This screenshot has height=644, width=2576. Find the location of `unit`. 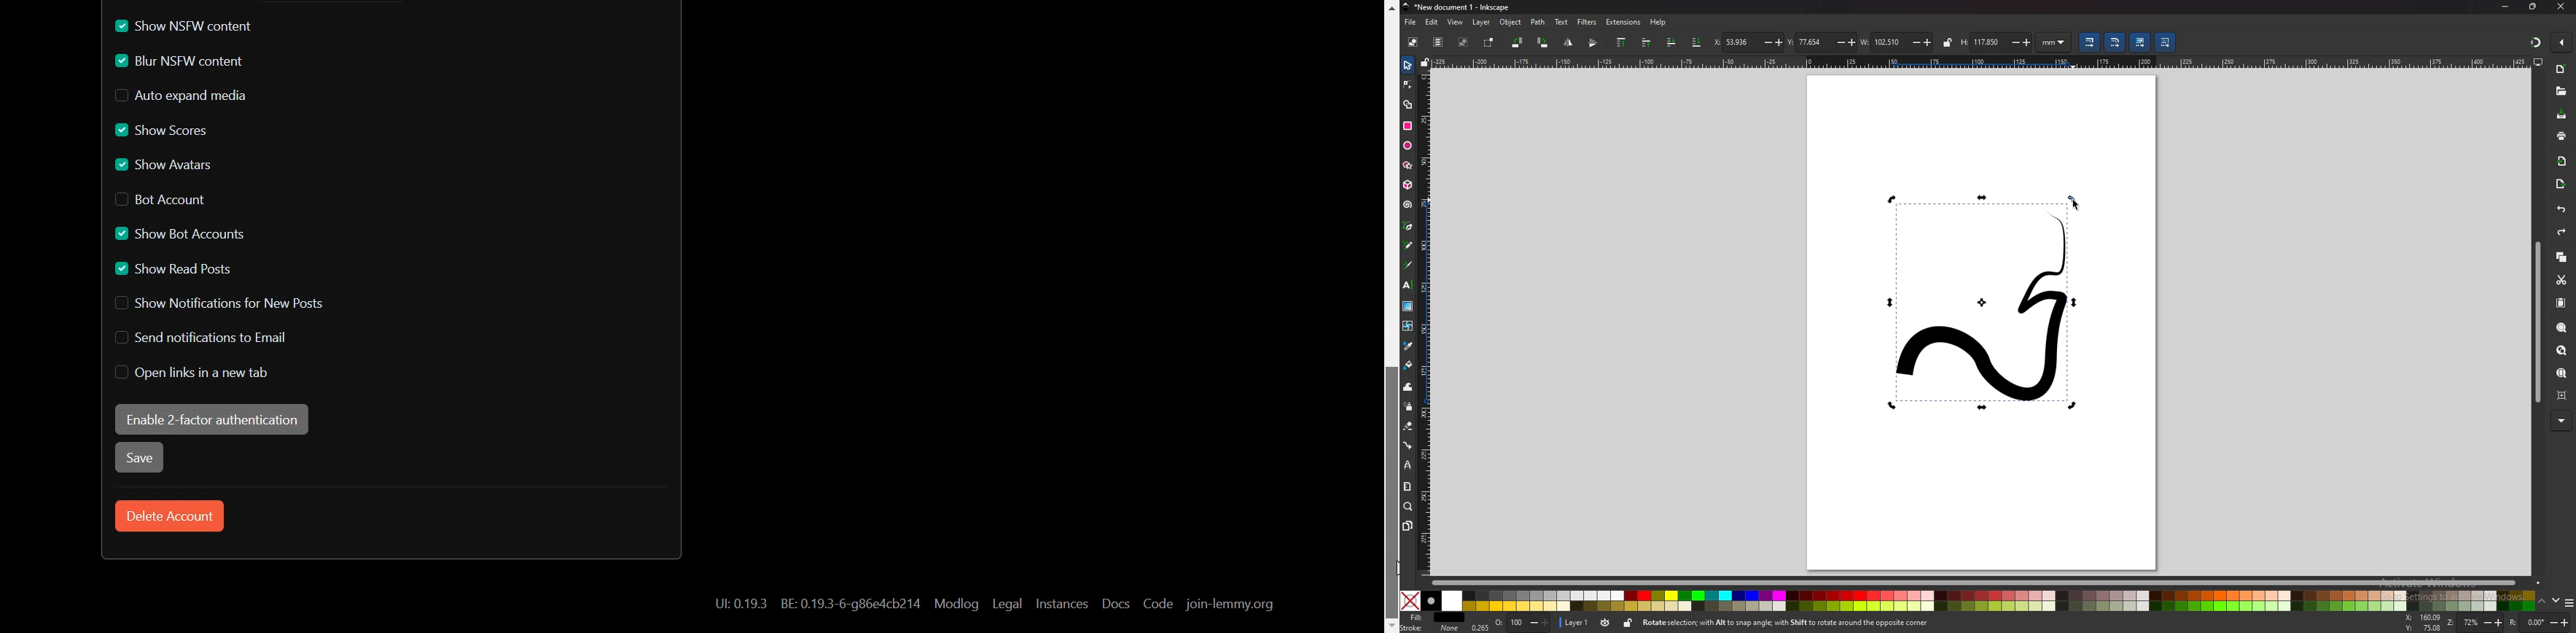

unit is located at coordinates (2054, 43).